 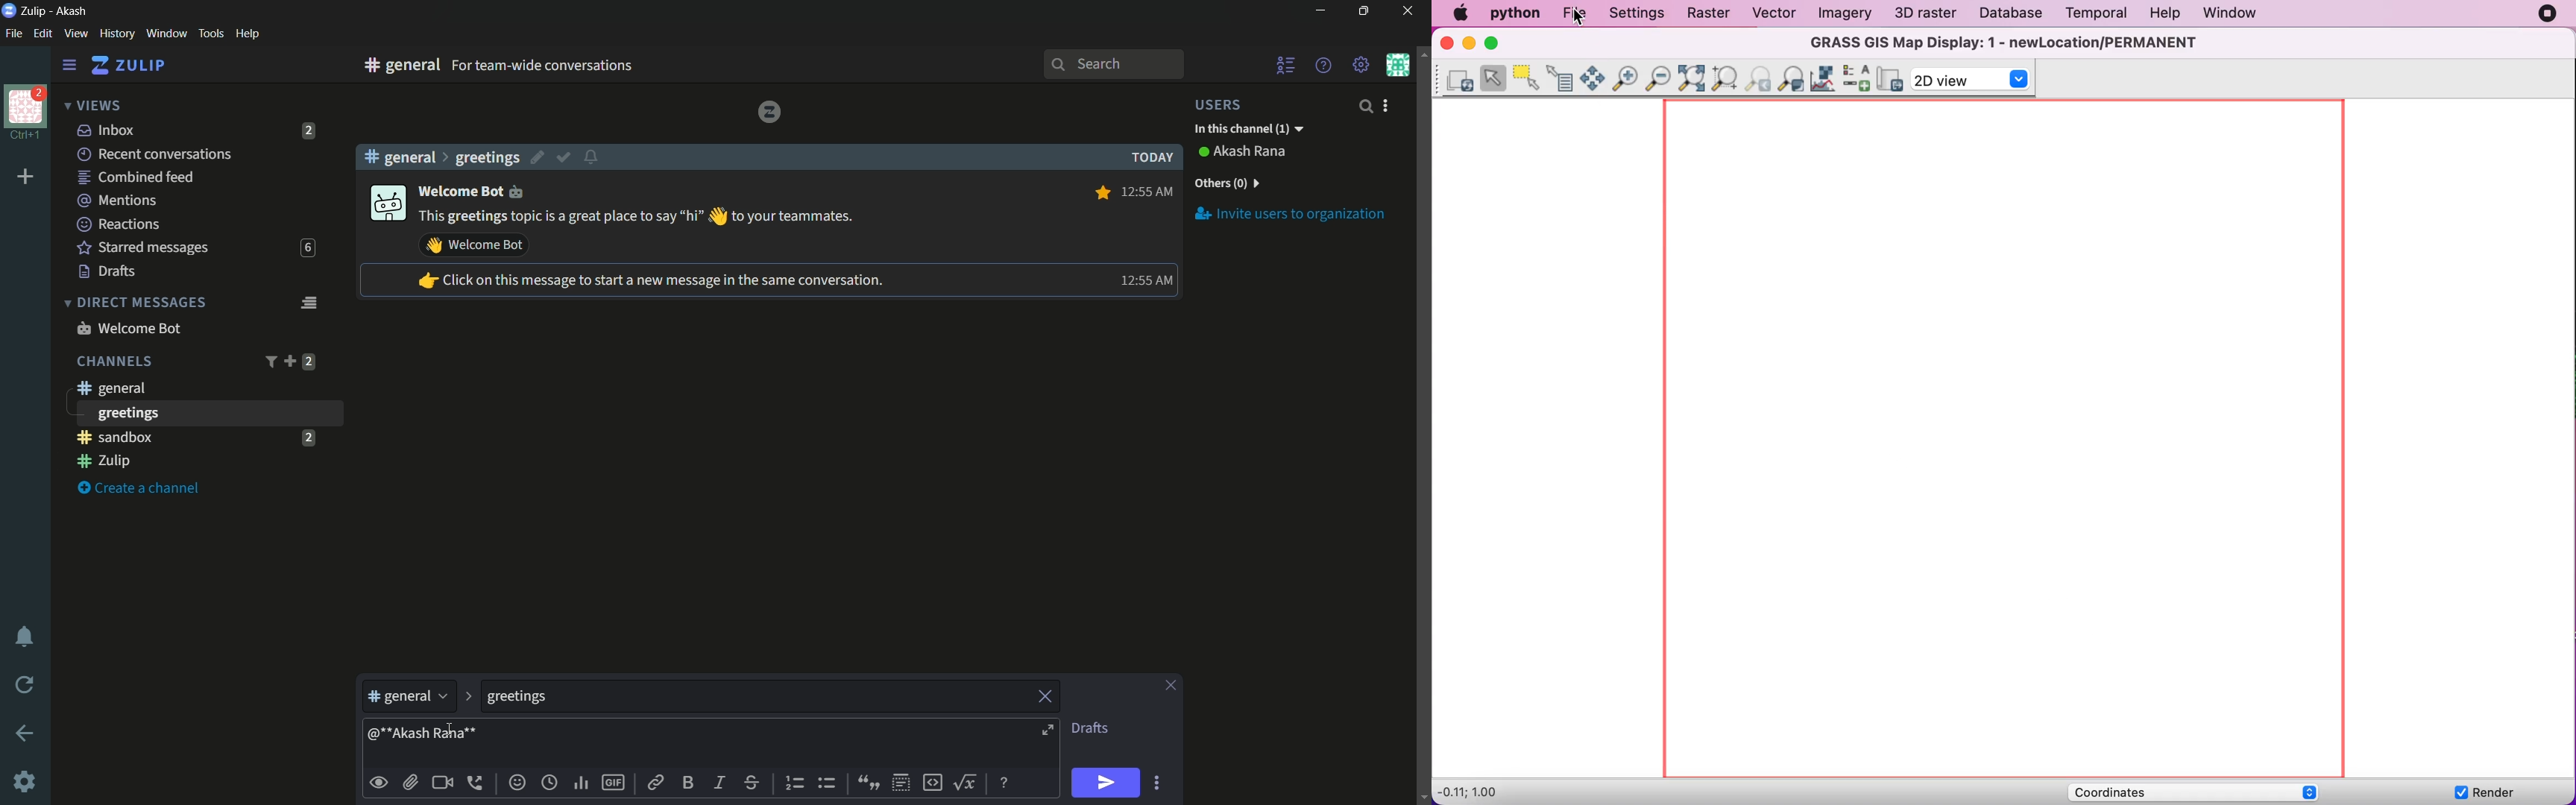 What do you see at coordinates (113, 362) in the screenshot?
I see `channels` at bounding box center [113, 362].